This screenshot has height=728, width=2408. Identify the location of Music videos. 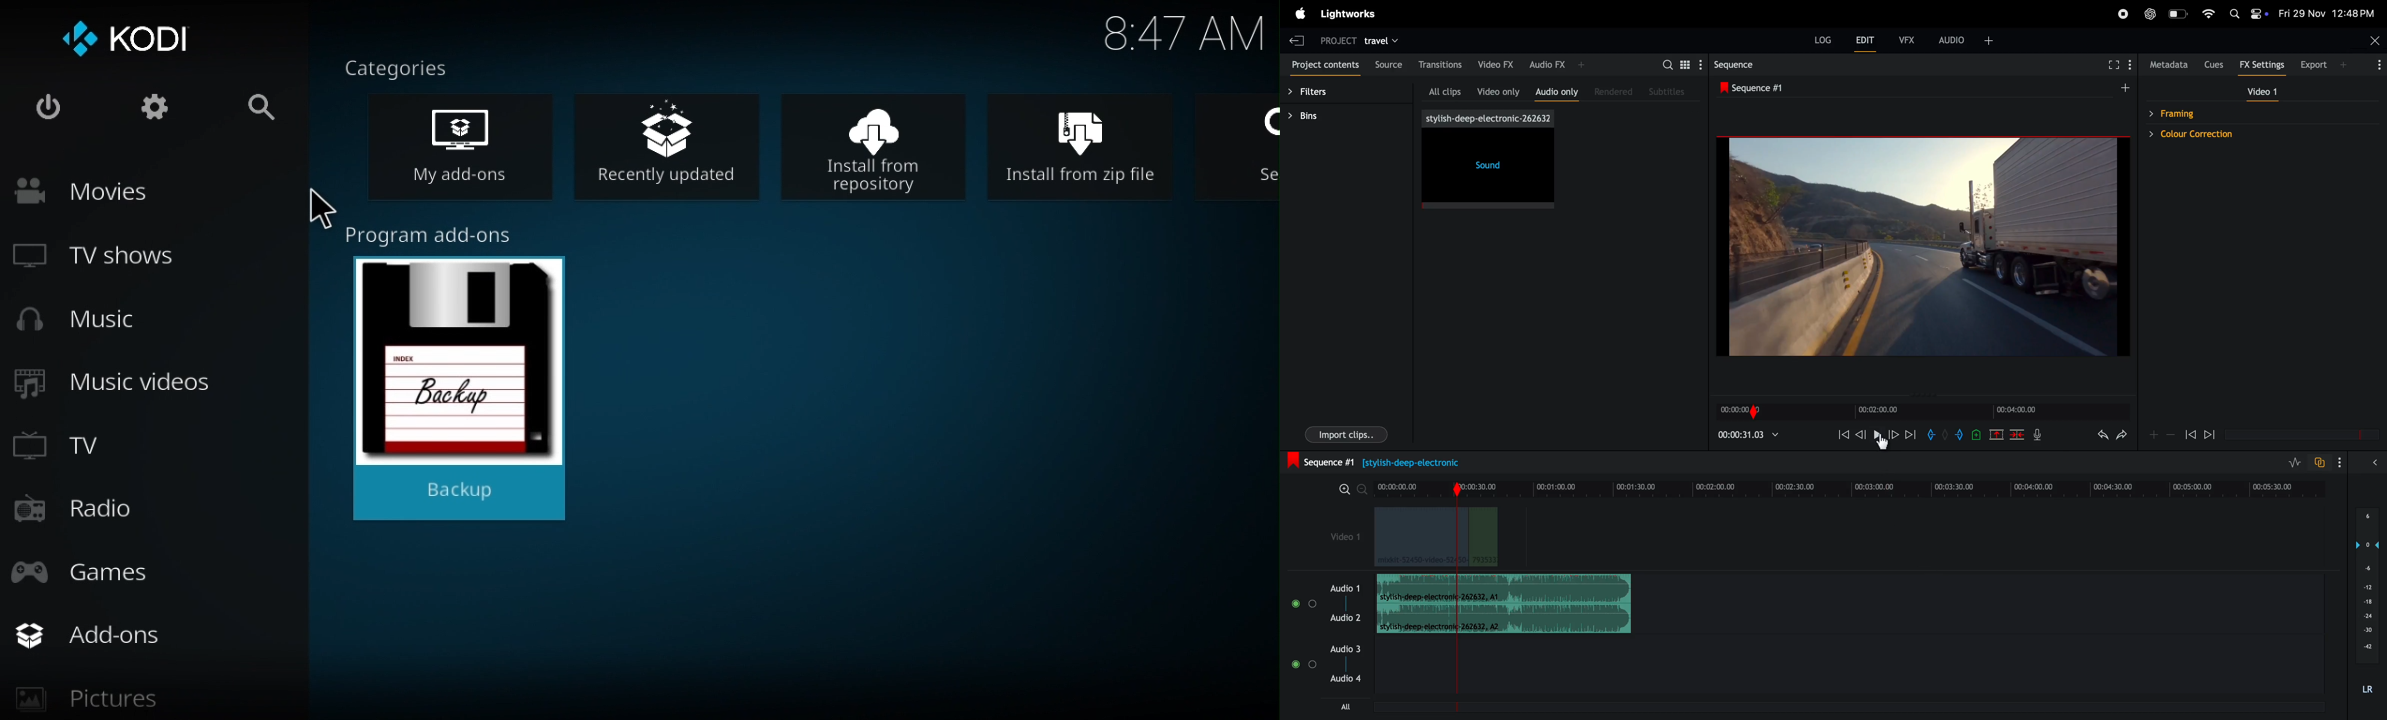
(119, 384).